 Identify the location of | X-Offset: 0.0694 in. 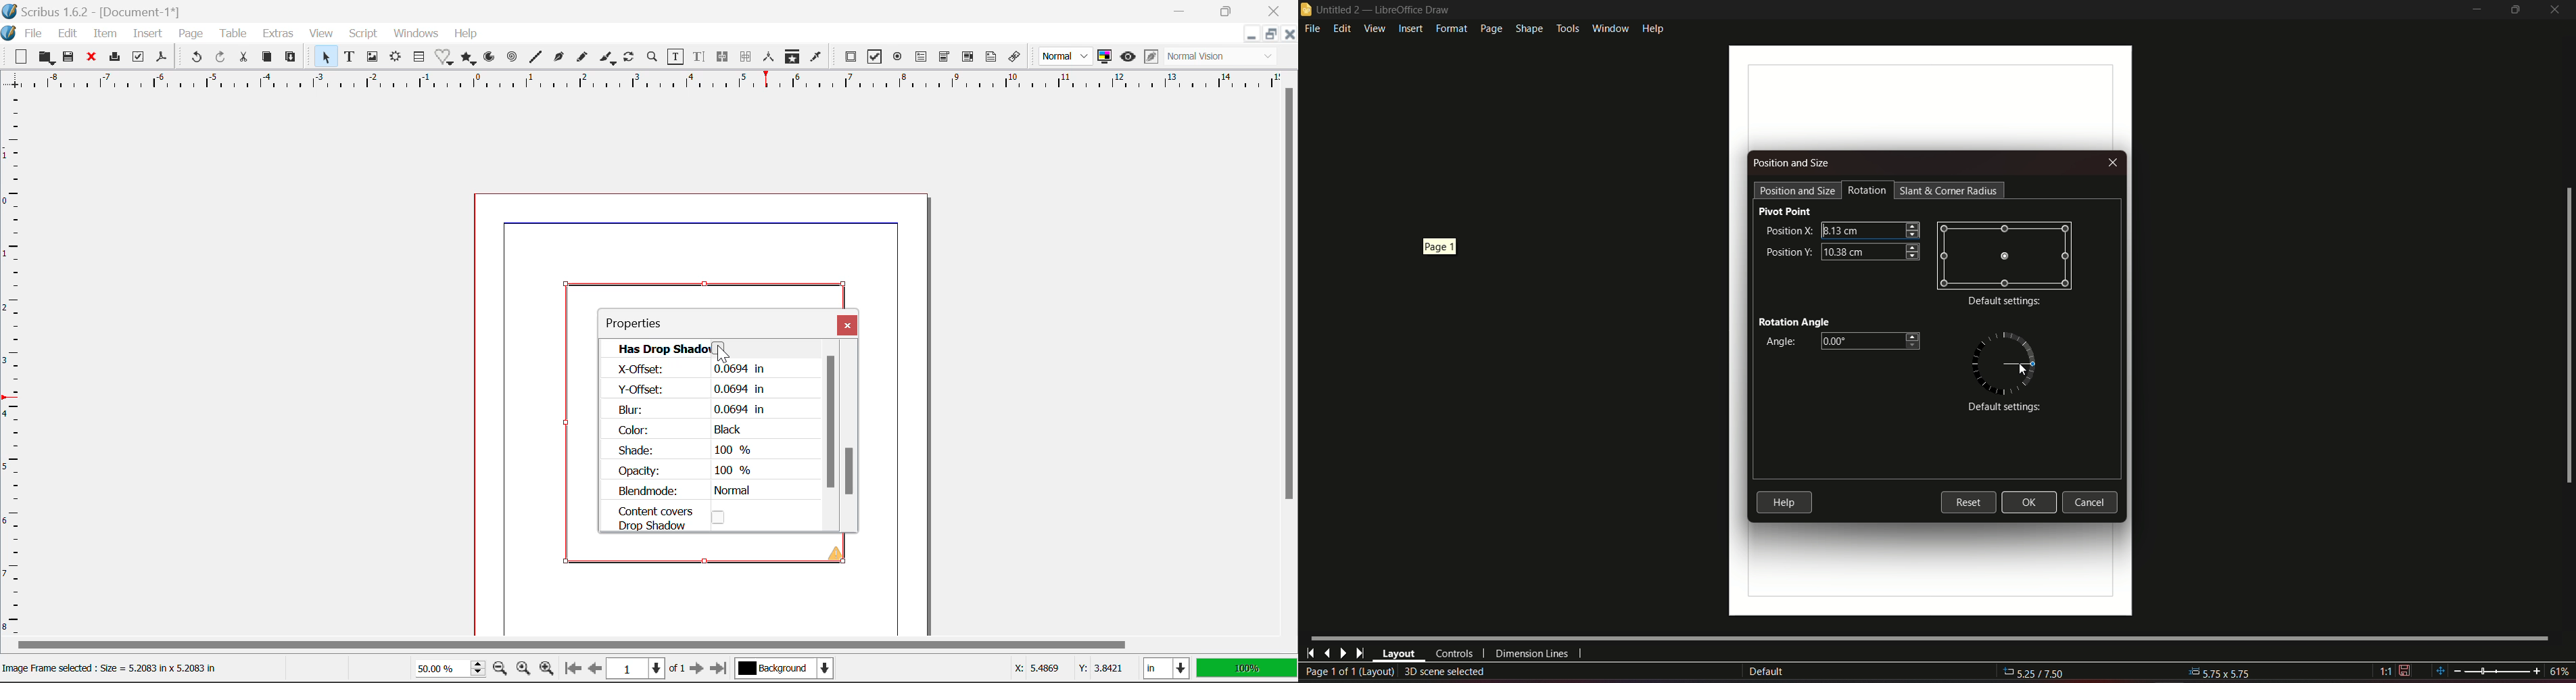
(688, 369).